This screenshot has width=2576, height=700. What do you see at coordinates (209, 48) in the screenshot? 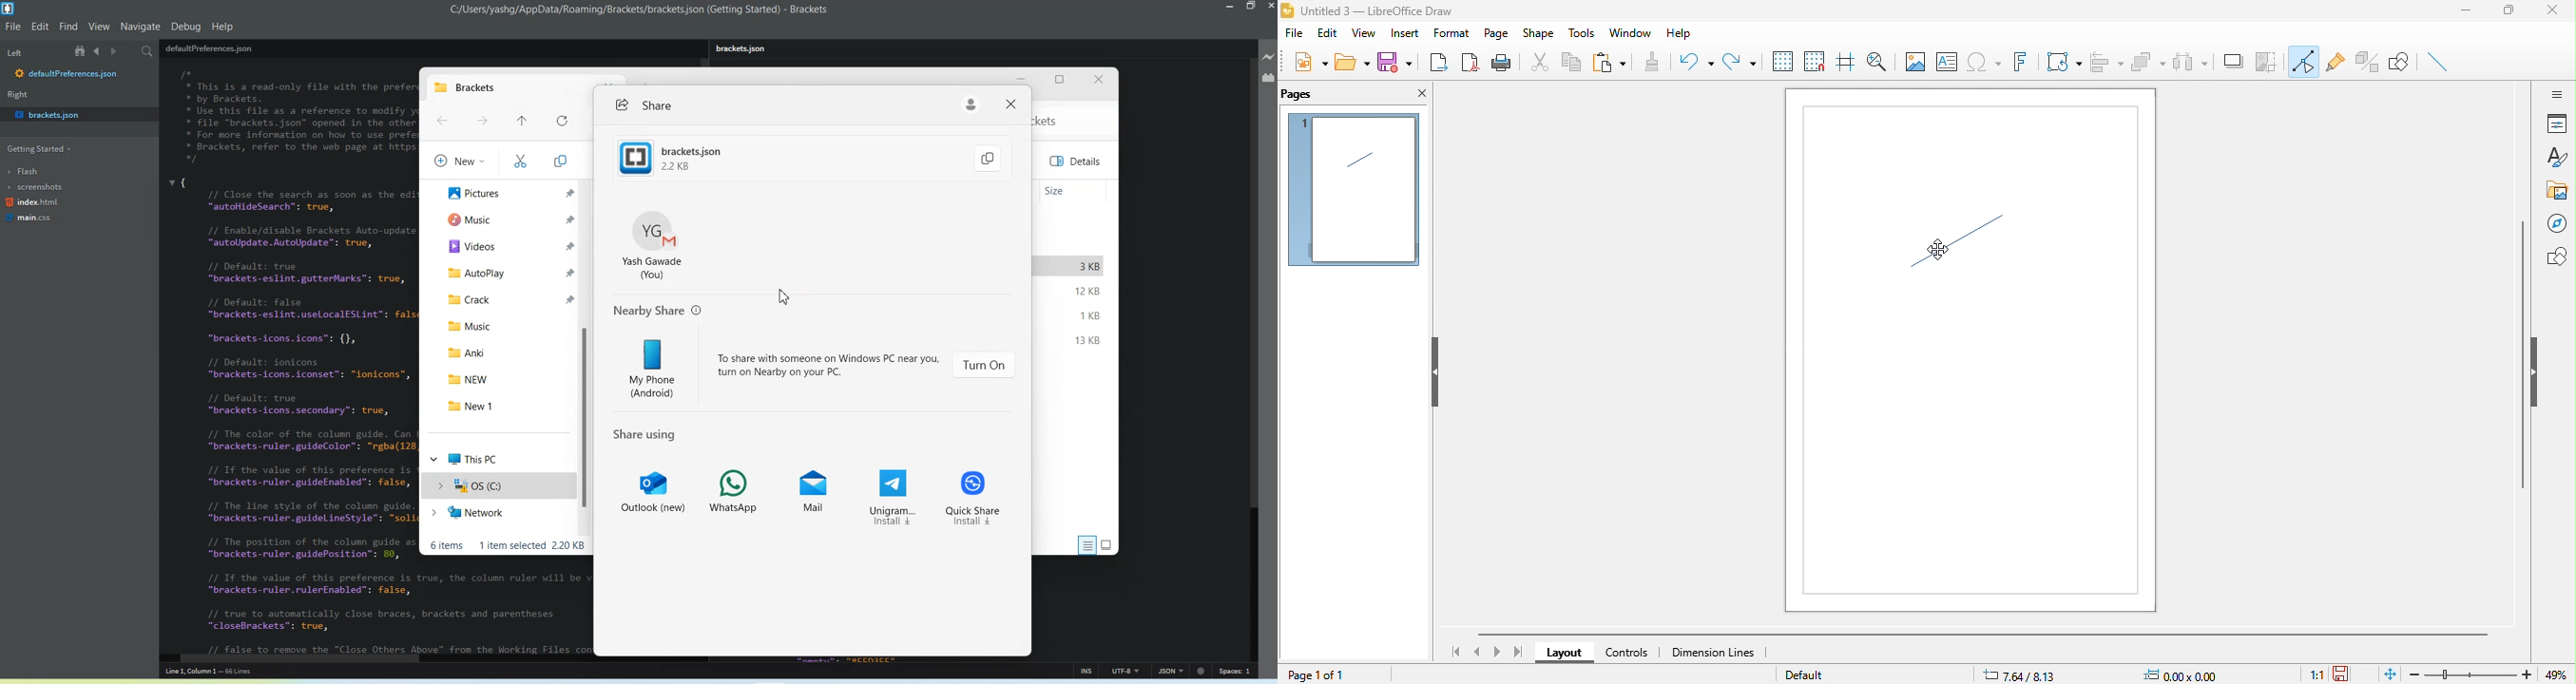
I see `defaultPreferences.json` at bounding box center [209, 48].